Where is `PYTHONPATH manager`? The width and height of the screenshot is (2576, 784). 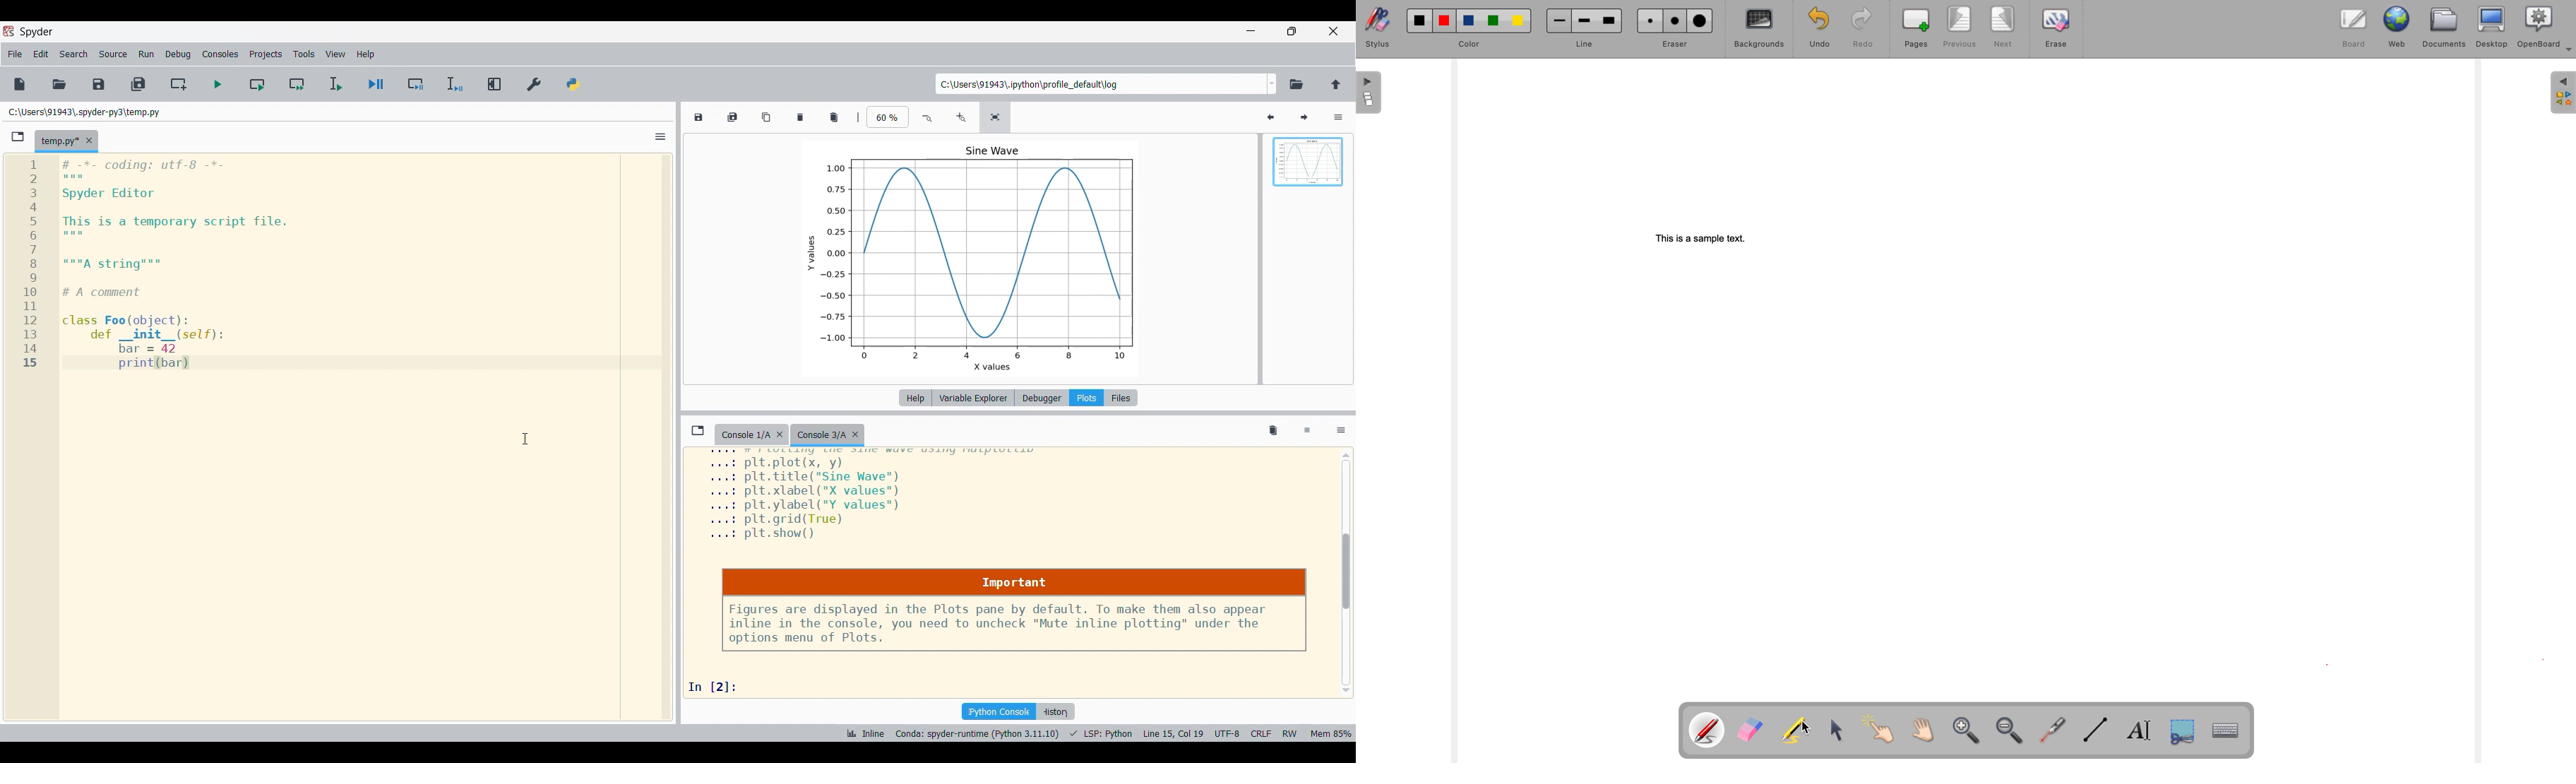
PYTHONPATH manager is located at coordinates (573, 84).